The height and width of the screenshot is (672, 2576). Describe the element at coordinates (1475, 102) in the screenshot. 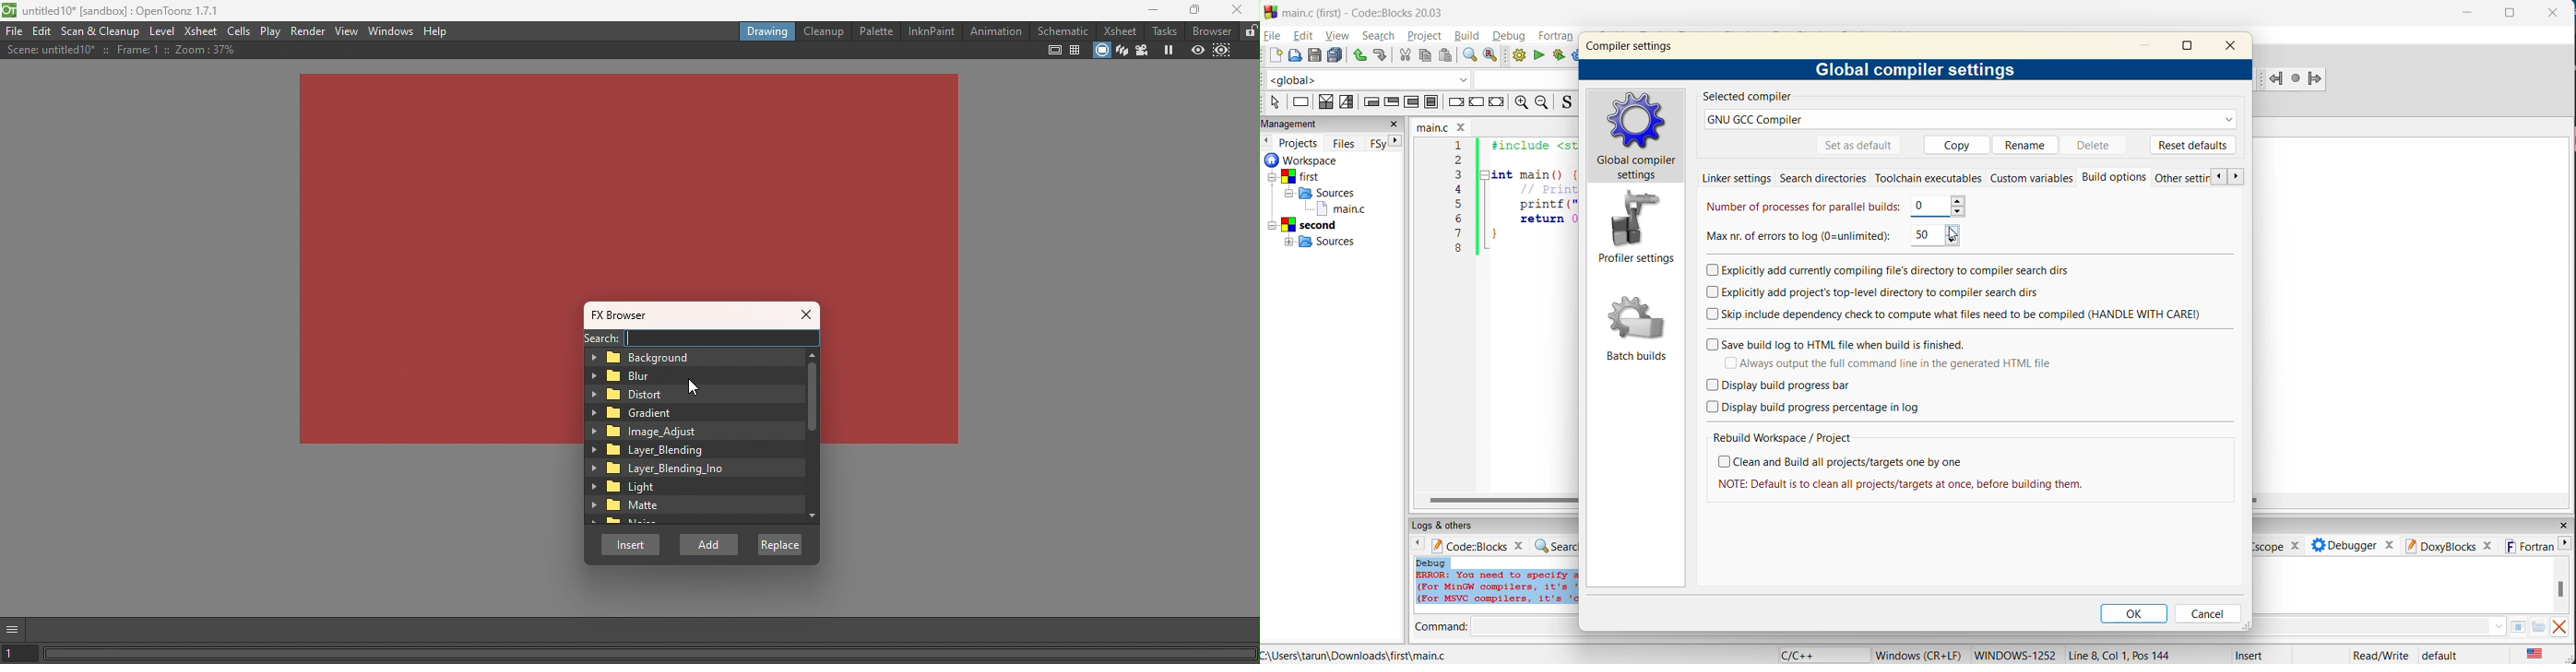

I see `continue instruction` at that location.